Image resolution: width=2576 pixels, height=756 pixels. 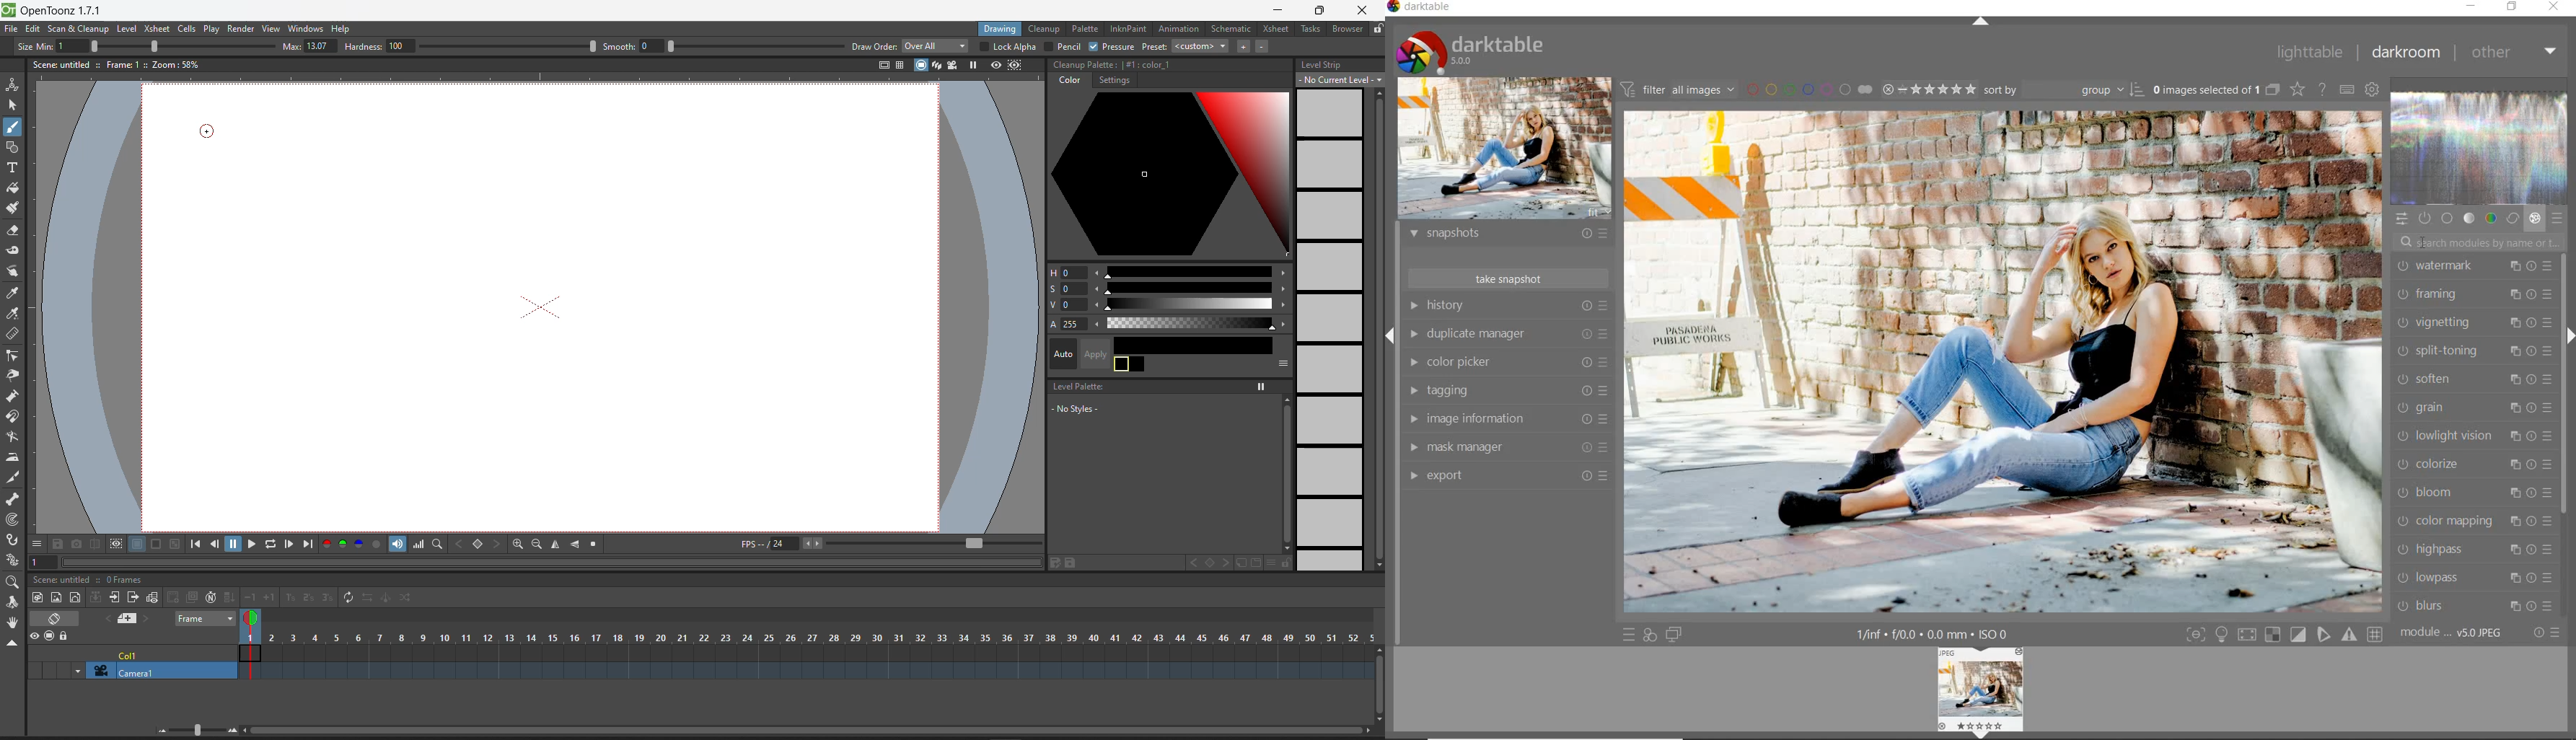 What do you see at coordinates (208, 133) in the screenshot?
I see `cursor` at bounding box center [208, 133].